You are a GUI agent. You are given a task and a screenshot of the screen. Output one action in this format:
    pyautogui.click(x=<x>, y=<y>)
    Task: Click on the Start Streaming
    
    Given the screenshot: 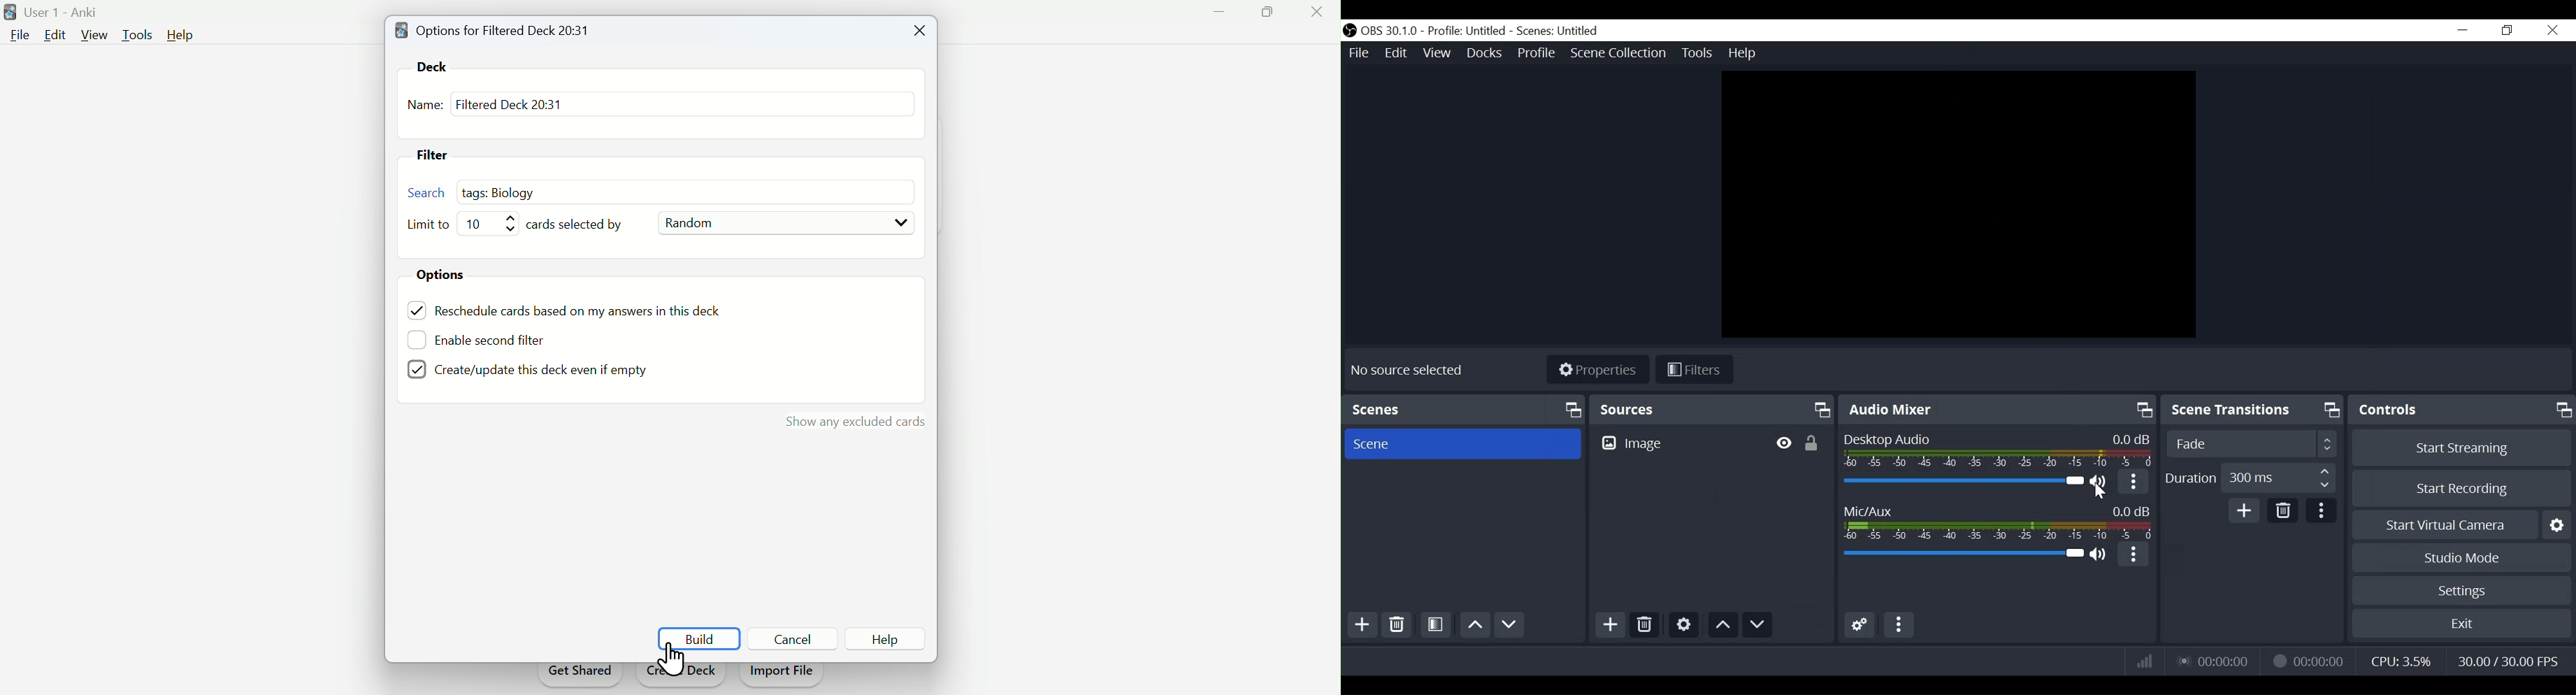 What is the action you would take?
    pyautogui.click(x=2462, y=447)
    